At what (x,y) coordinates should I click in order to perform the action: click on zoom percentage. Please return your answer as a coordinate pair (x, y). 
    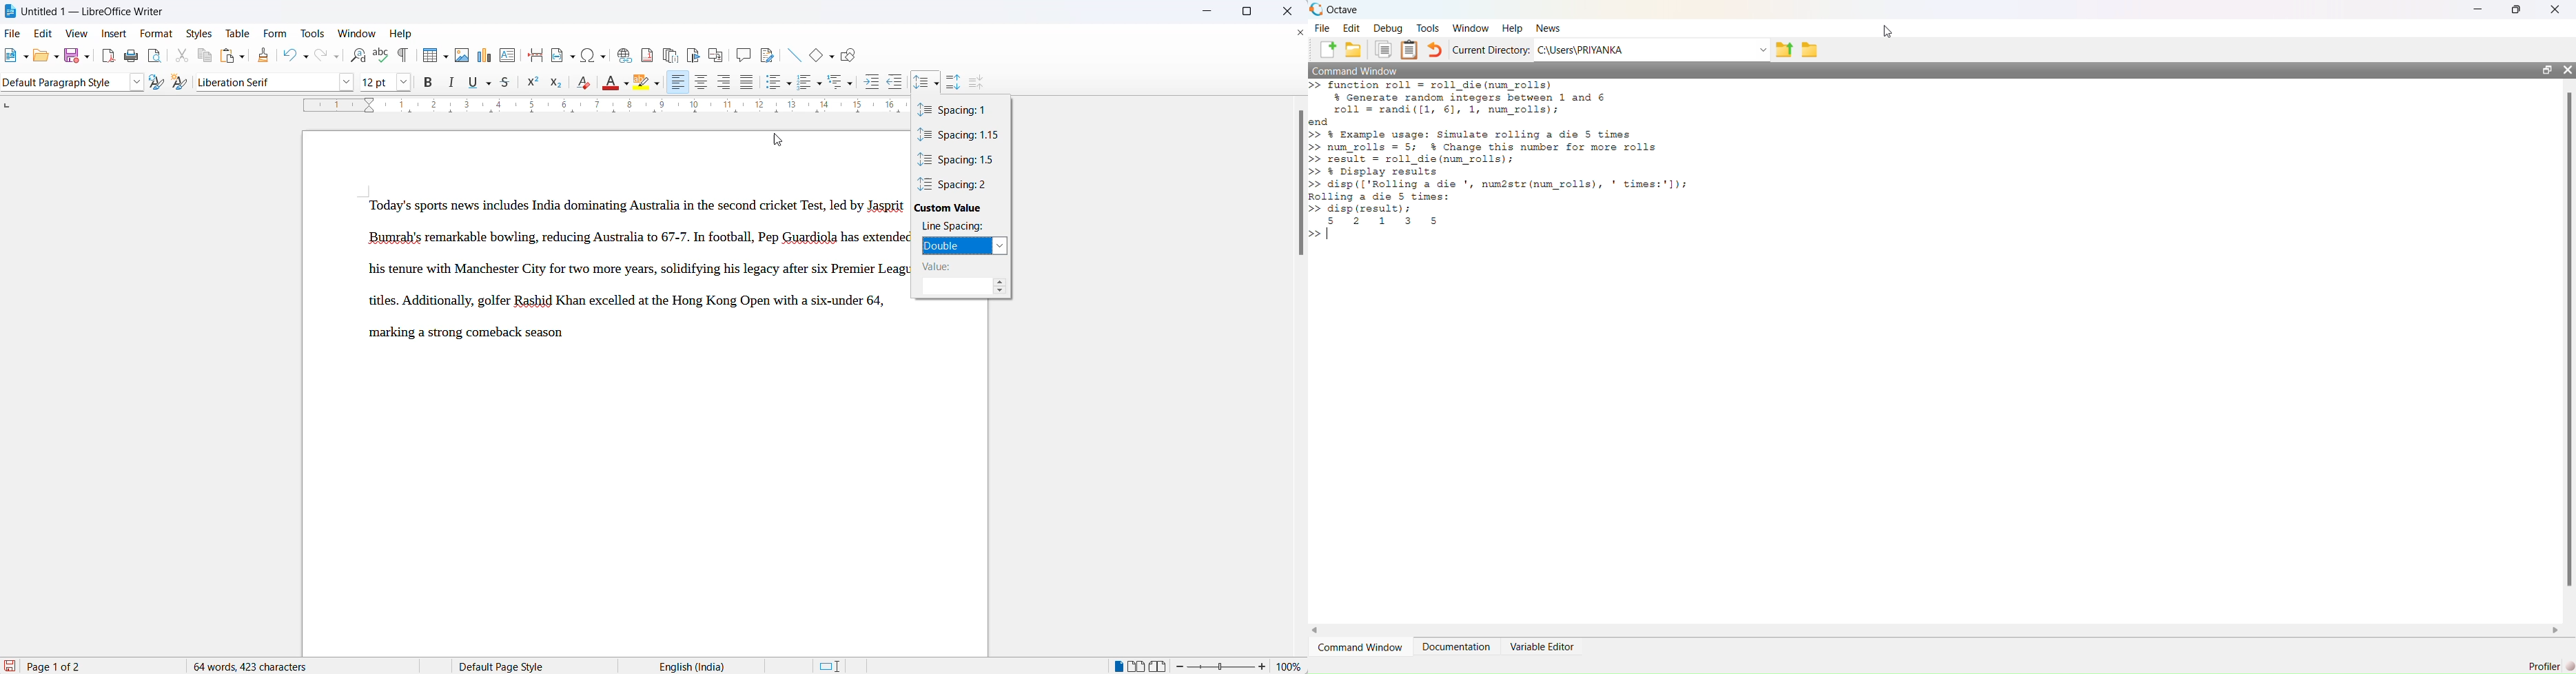
    Looking at the image, I should click on (1291, 665).